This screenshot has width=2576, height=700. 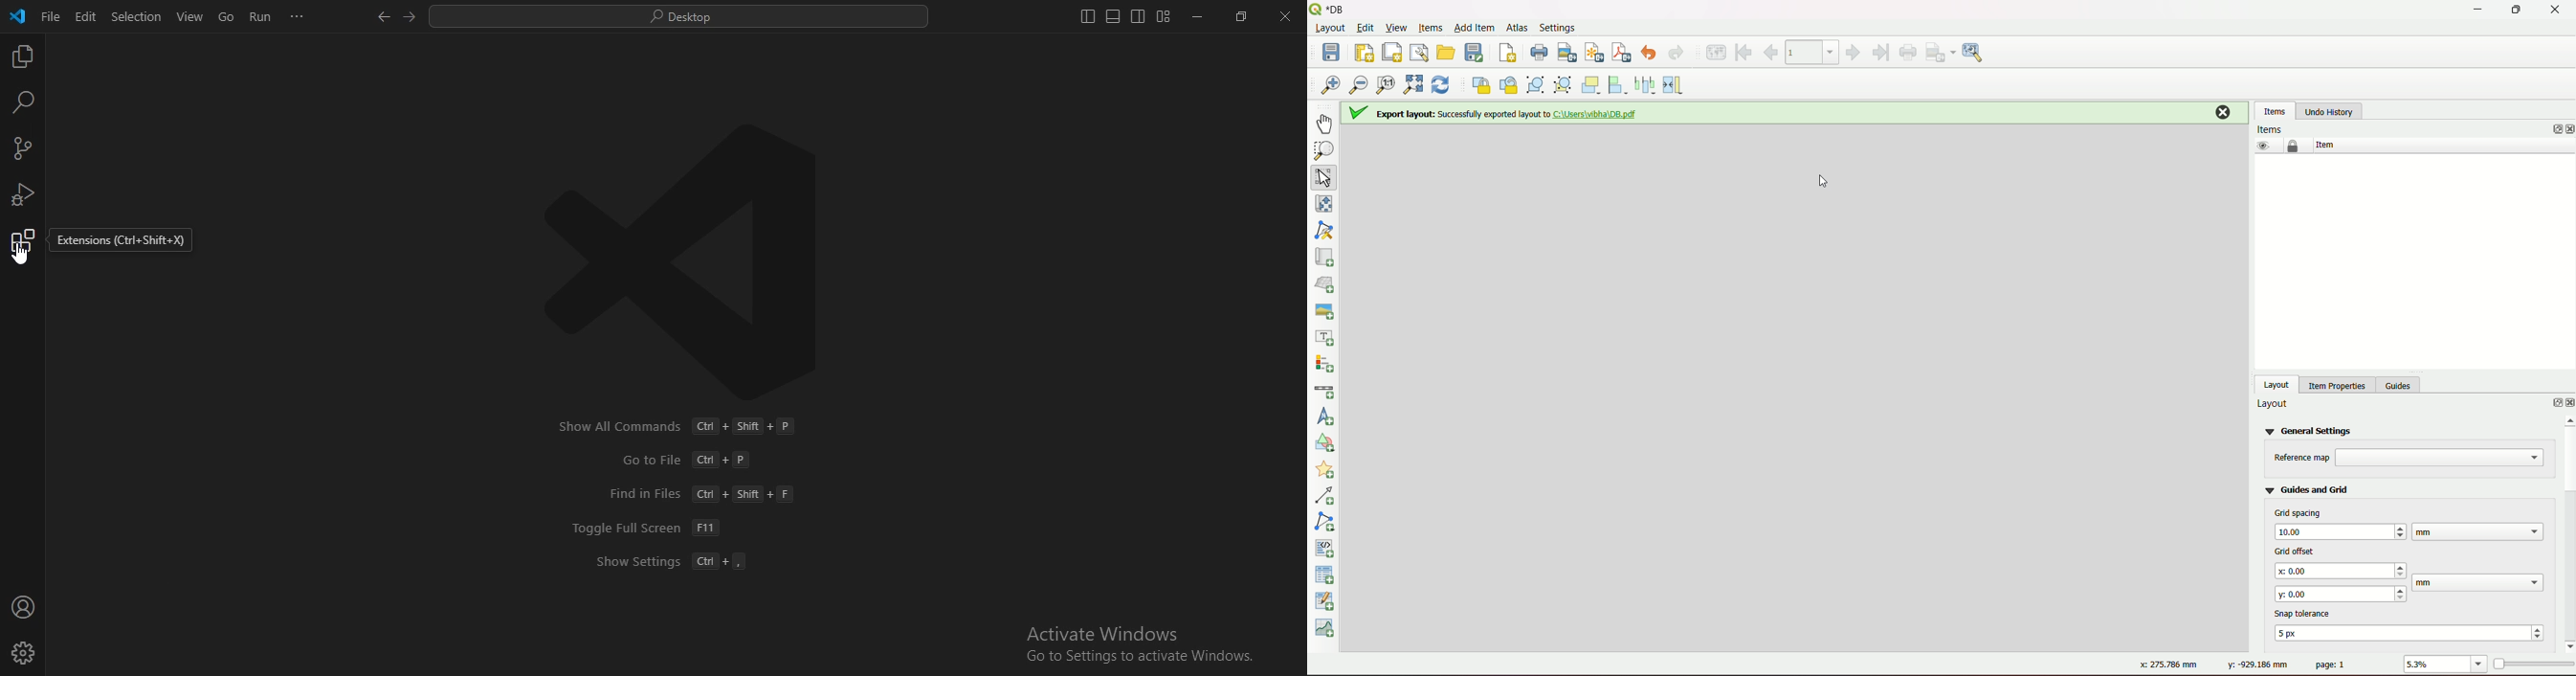 What do you see at coordinates (381, 16) in the screenshot?
I see `go back` at bounding box center [381, 16].